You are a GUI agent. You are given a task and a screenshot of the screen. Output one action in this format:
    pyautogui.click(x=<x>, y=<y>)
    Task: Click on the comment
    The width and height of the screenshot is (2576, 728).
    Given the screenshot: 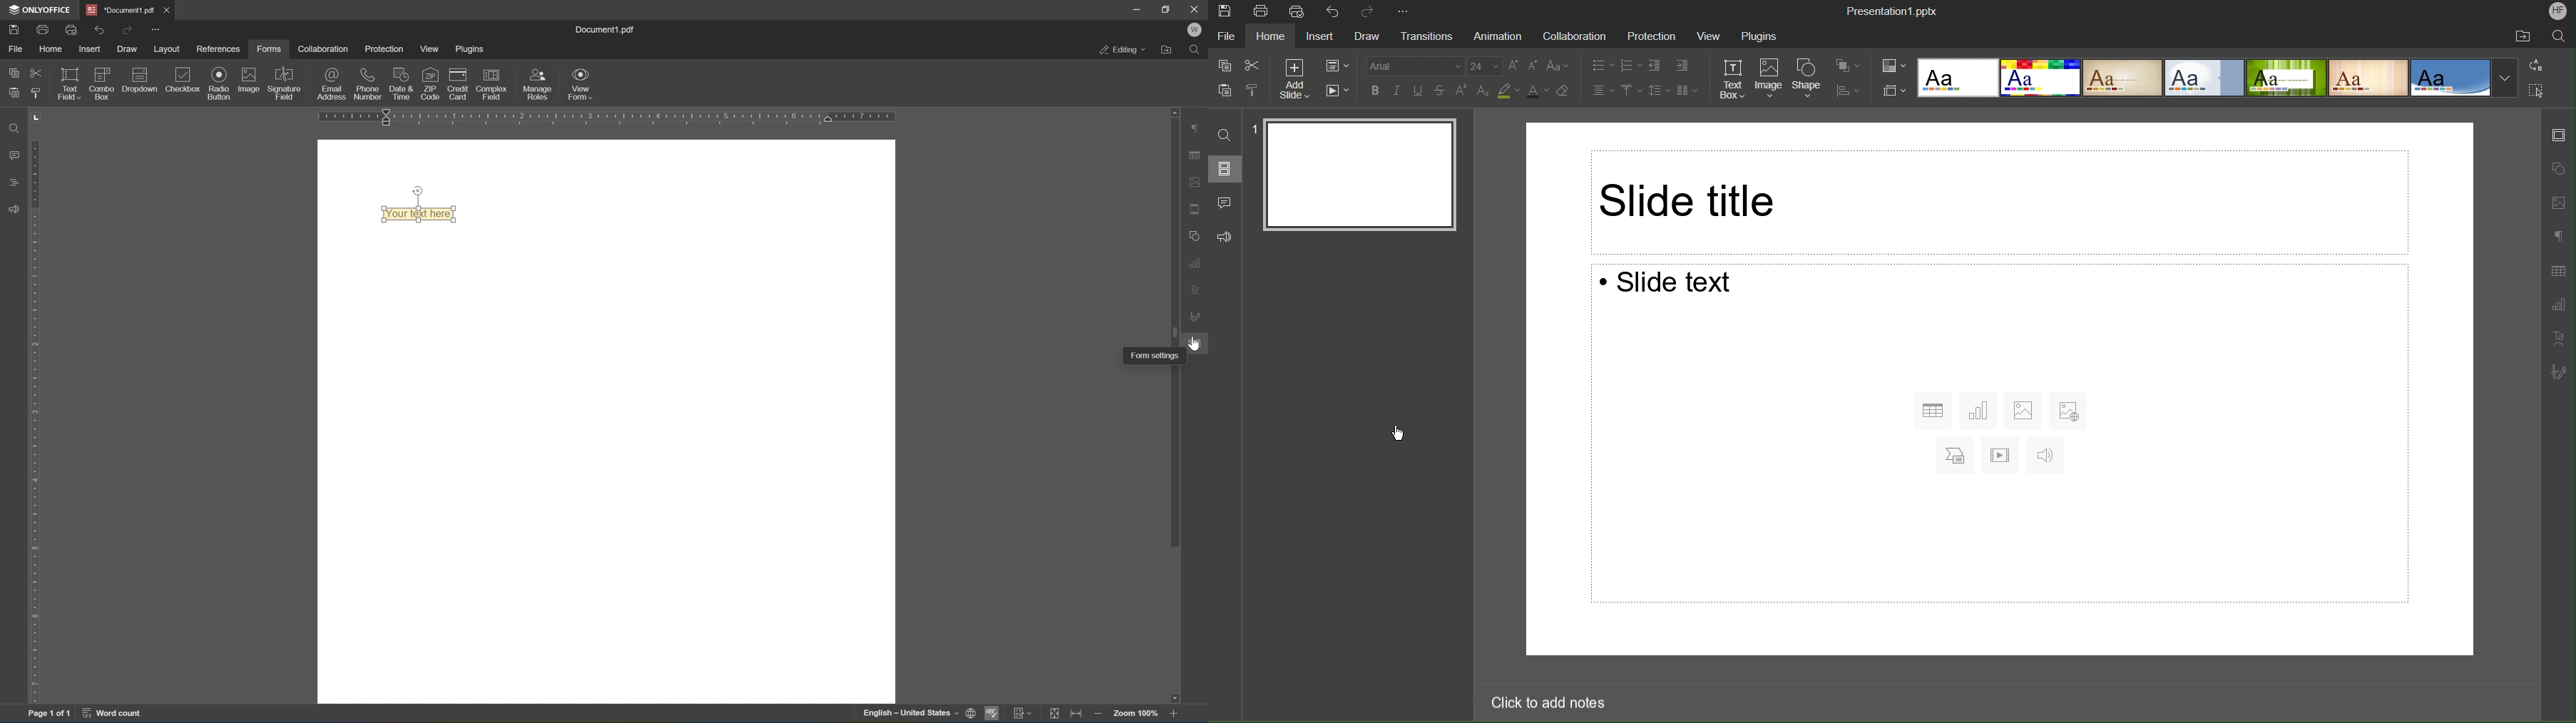 What is the action you would take?
    pyautogui.click(x=12, y=155)
    